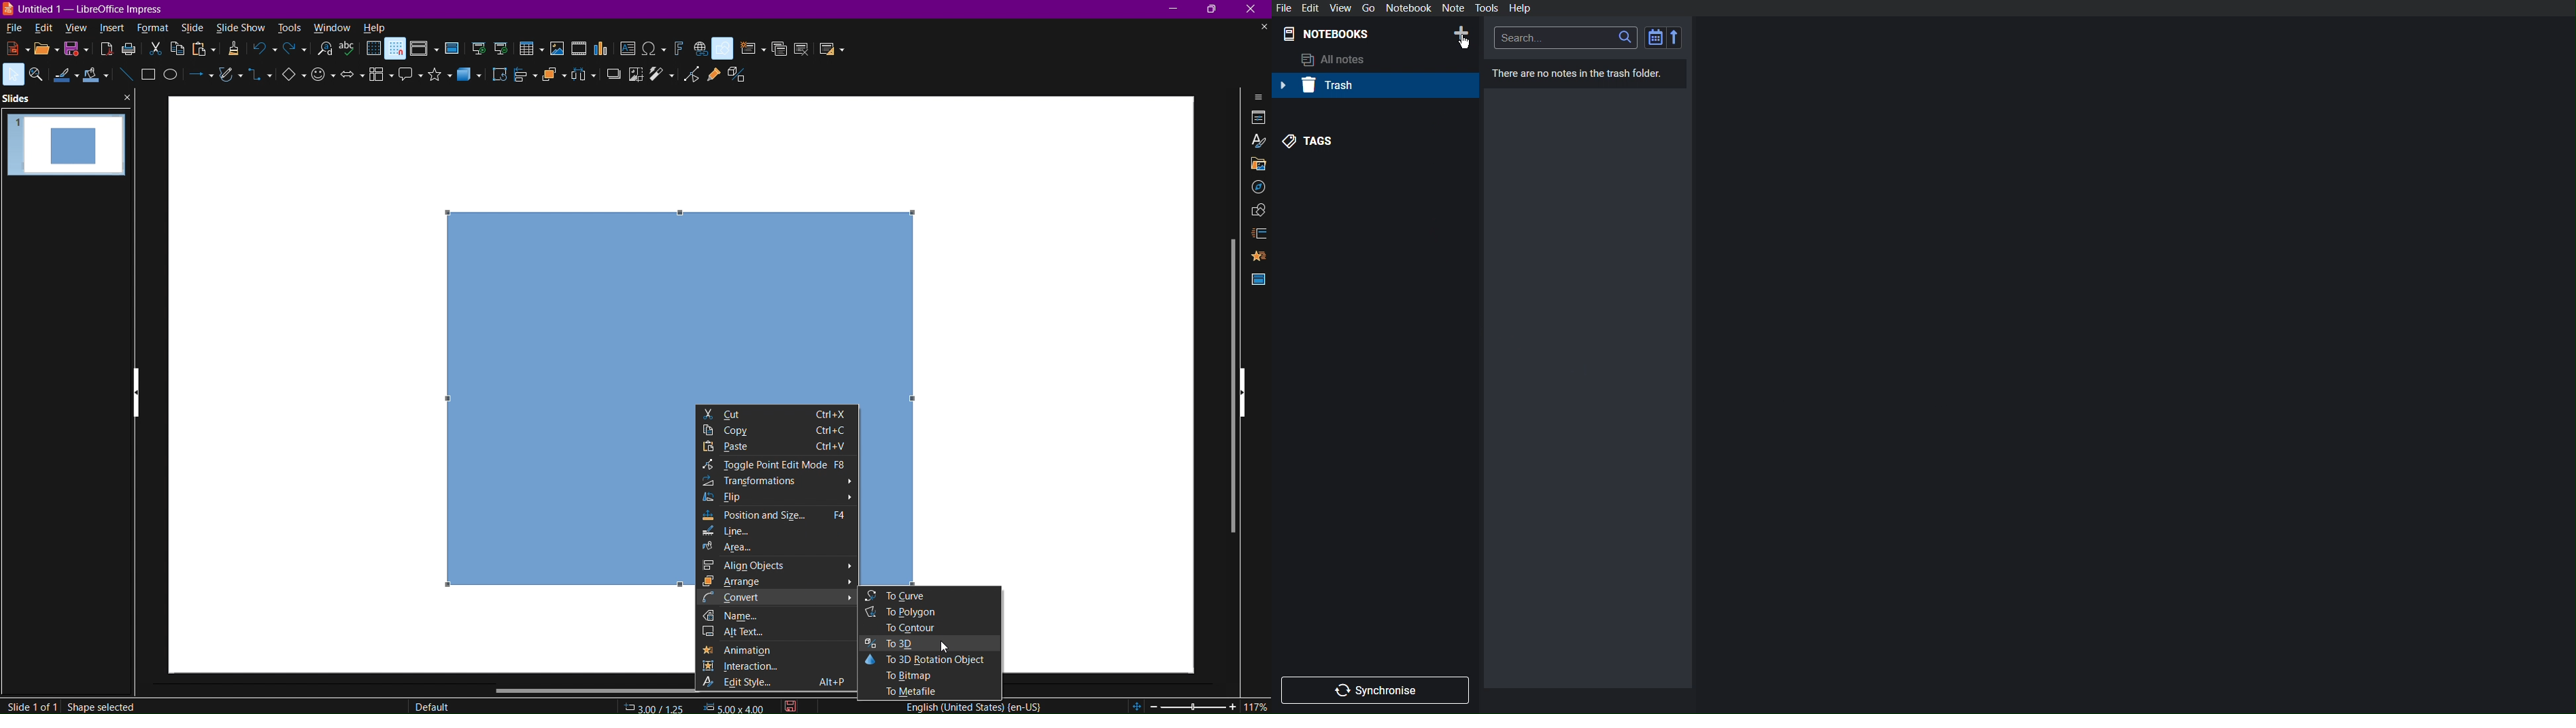 This screenshot has width=2576, height=728. What do you see at coordinates (695, 74) in the screenshot?
I see `Toggle Point Edit Mode` at bounding box center [695, 74].